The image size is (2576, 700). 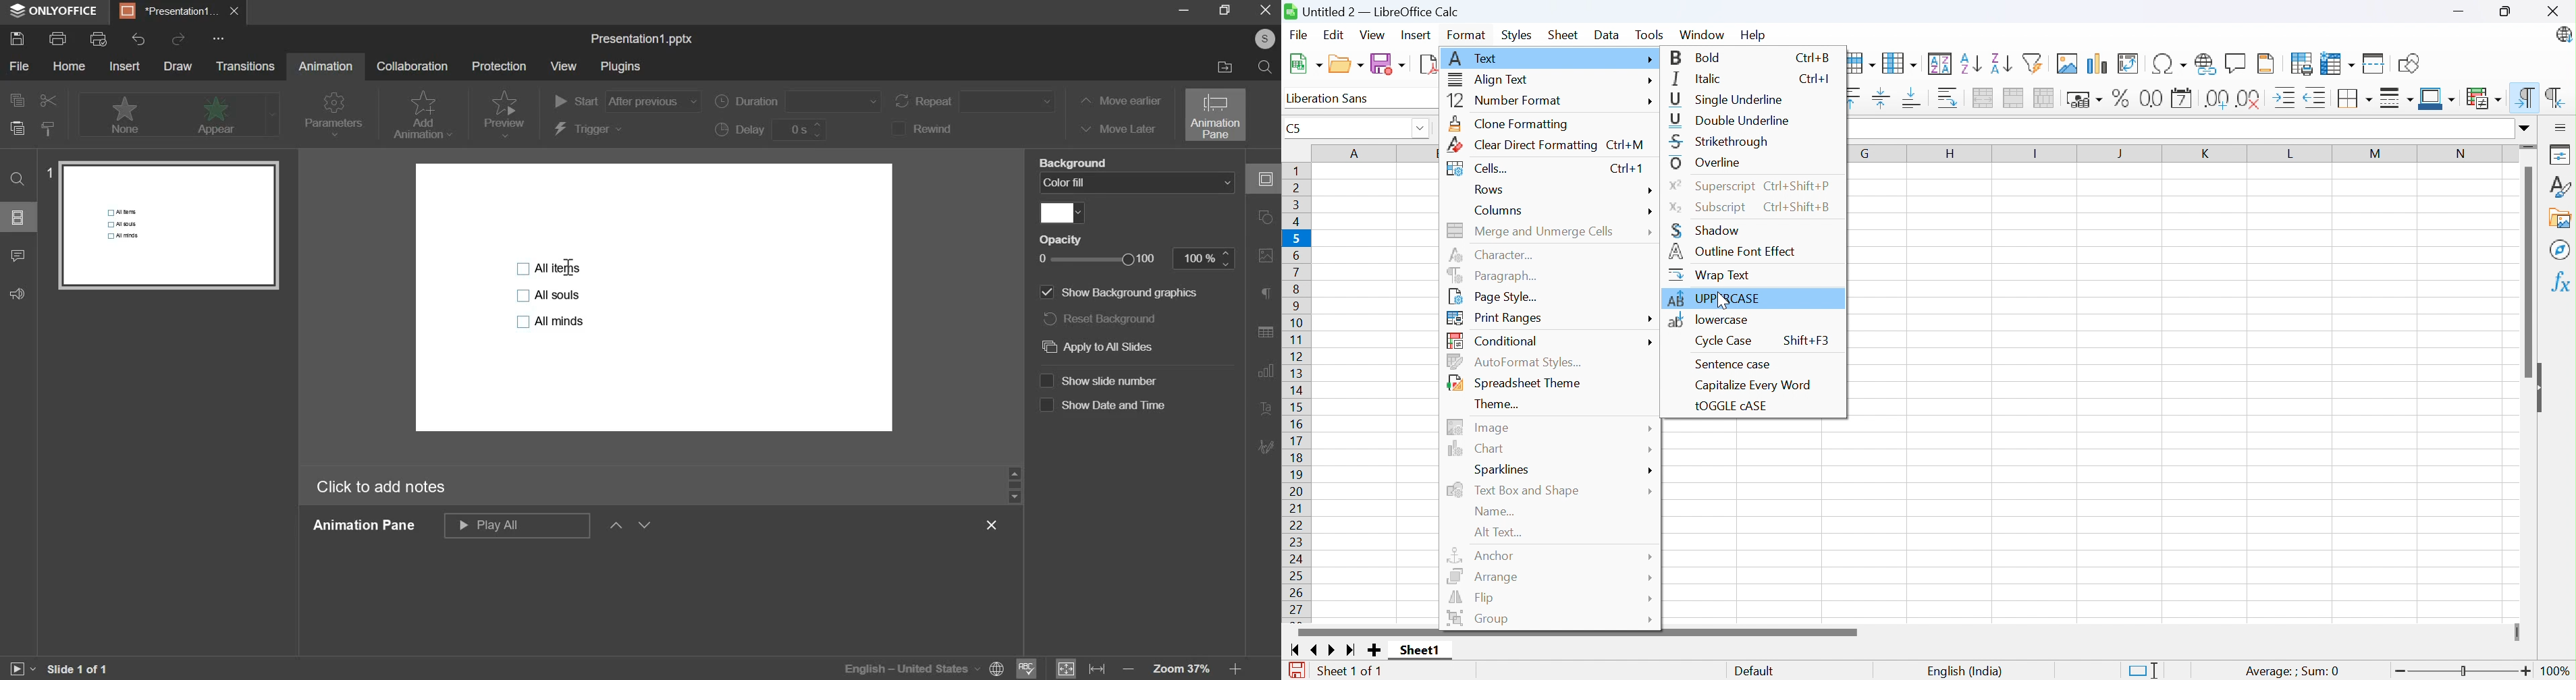 What do you see at coordinates (1646, 101) in the screenshot?
I see `More` at bounding box center [1646, 101].